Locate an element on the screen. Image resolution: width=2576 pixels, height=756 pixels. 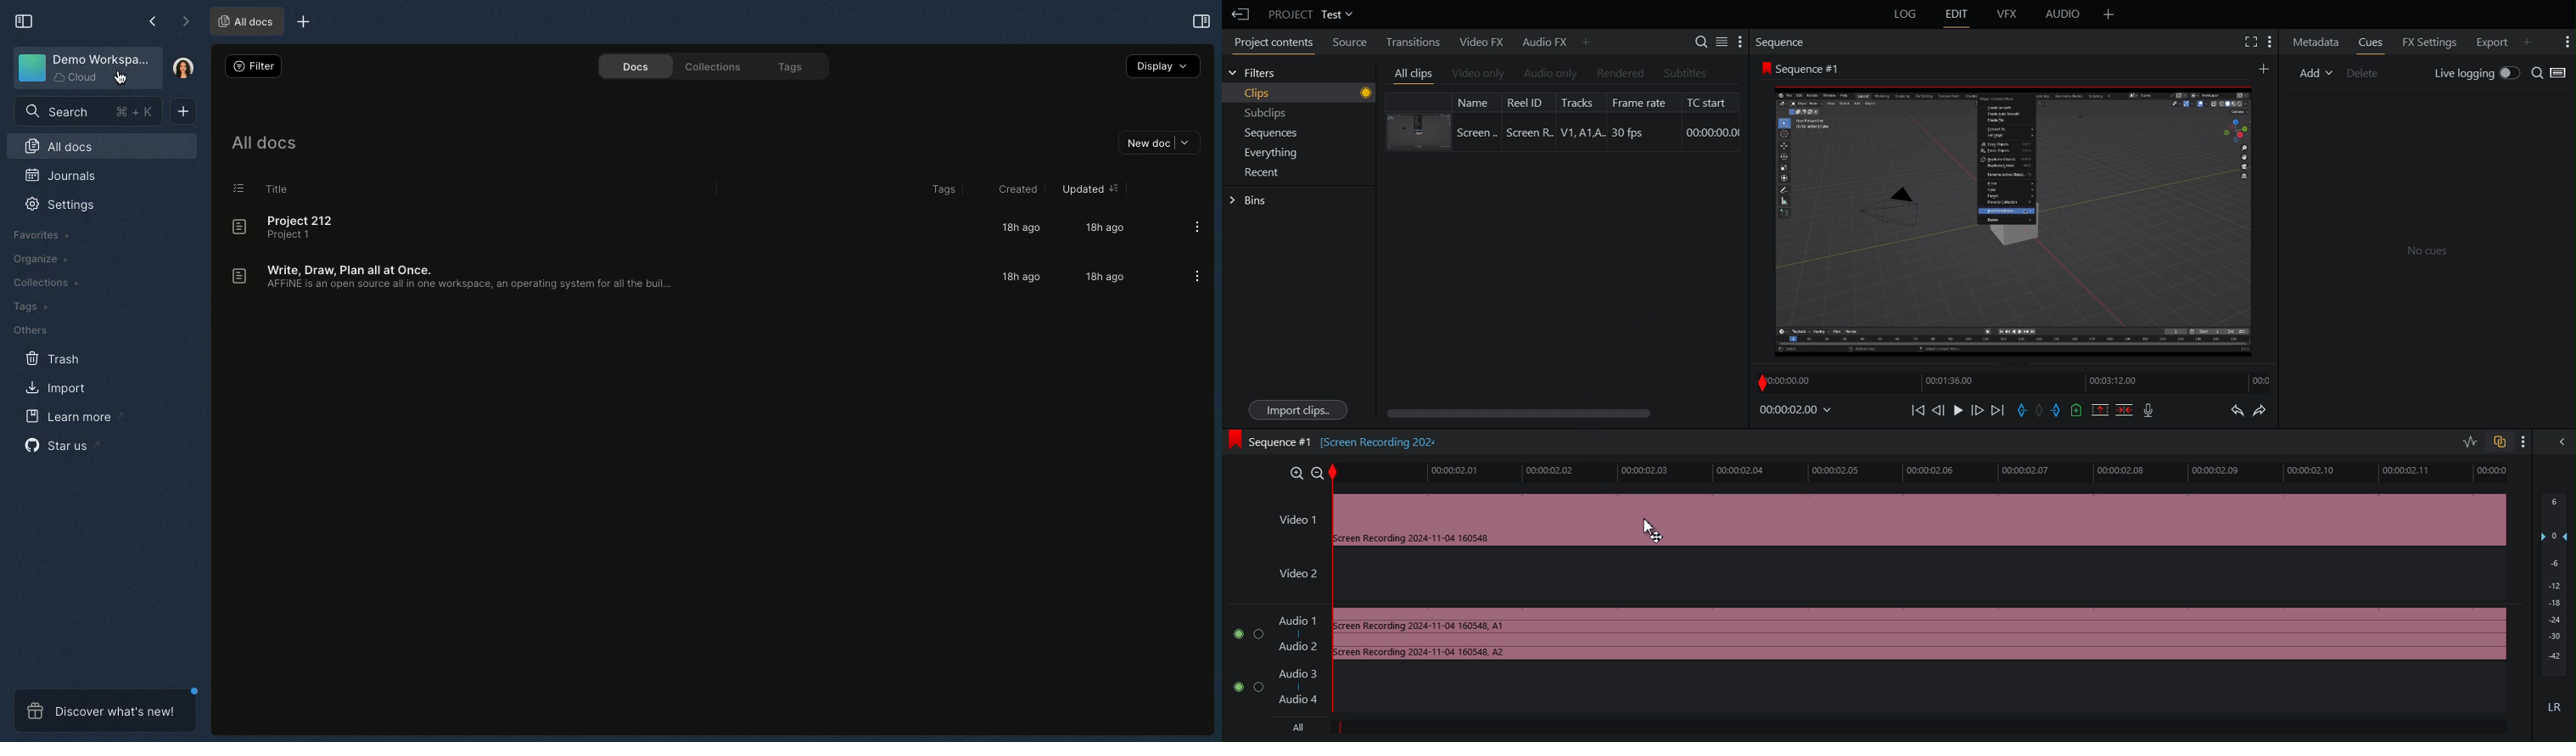
Add is located at coordinates (2312, 72).